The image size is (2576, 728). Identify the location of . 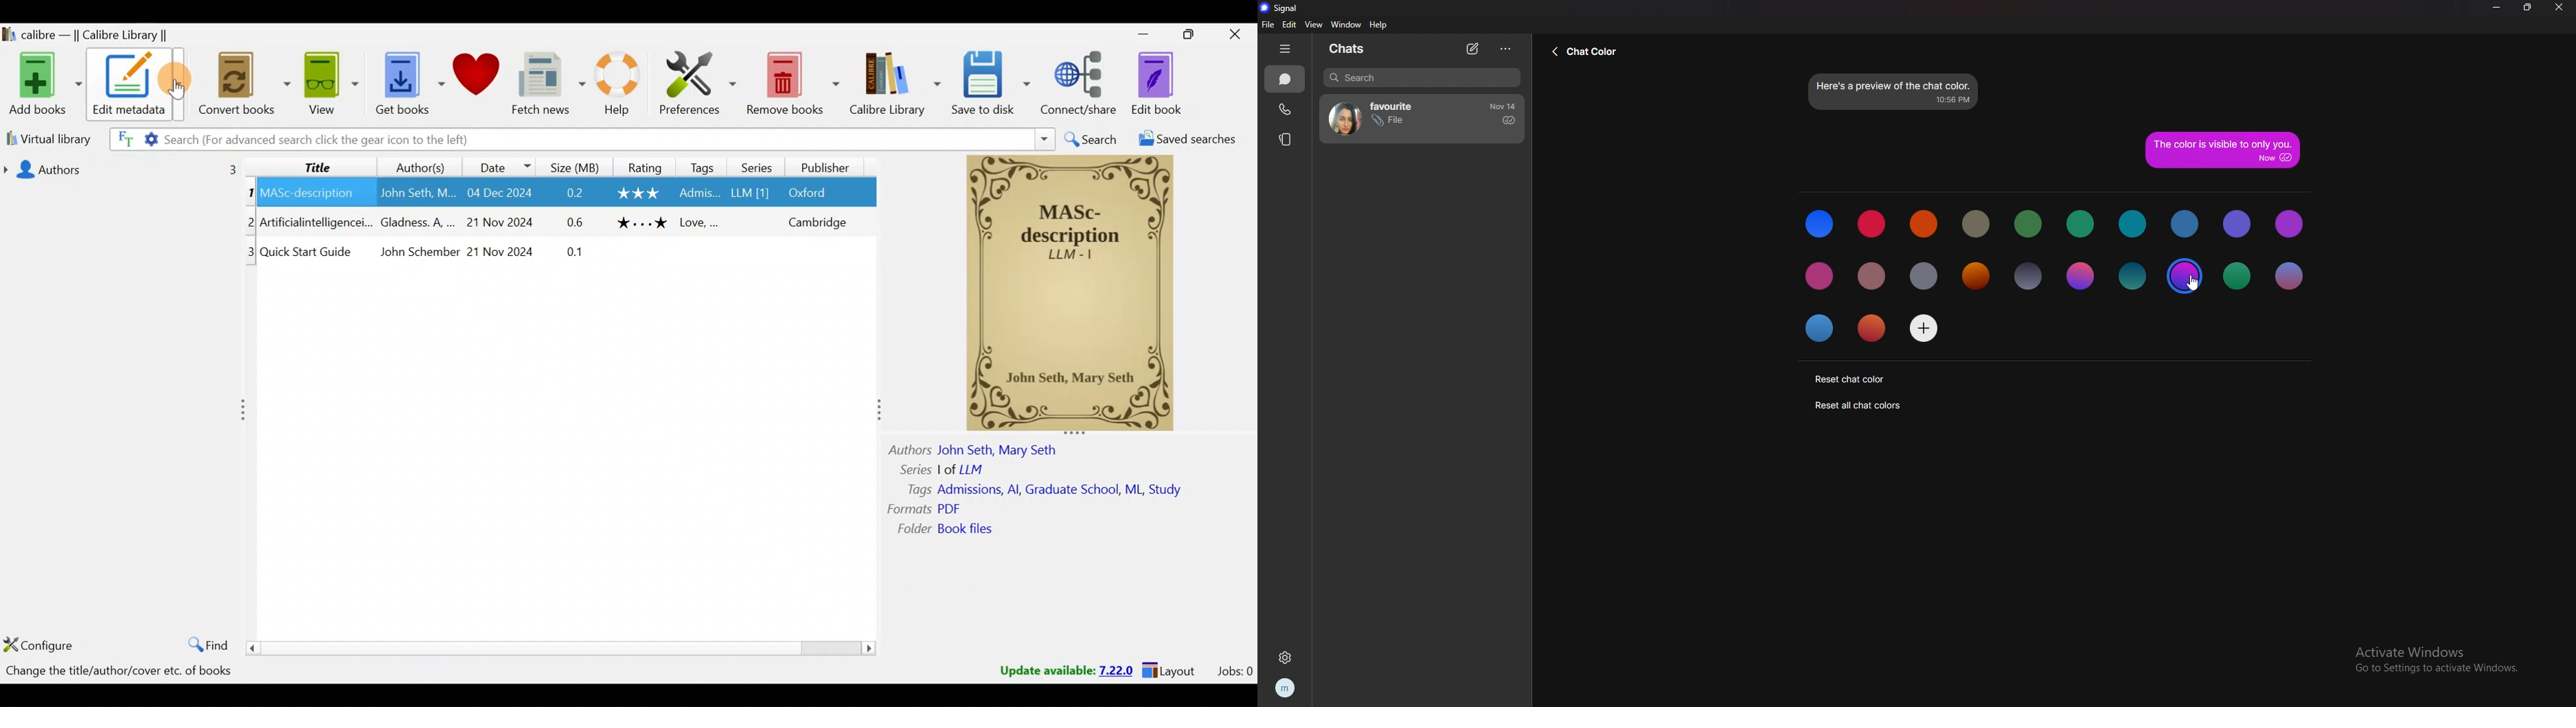
(817, 192).